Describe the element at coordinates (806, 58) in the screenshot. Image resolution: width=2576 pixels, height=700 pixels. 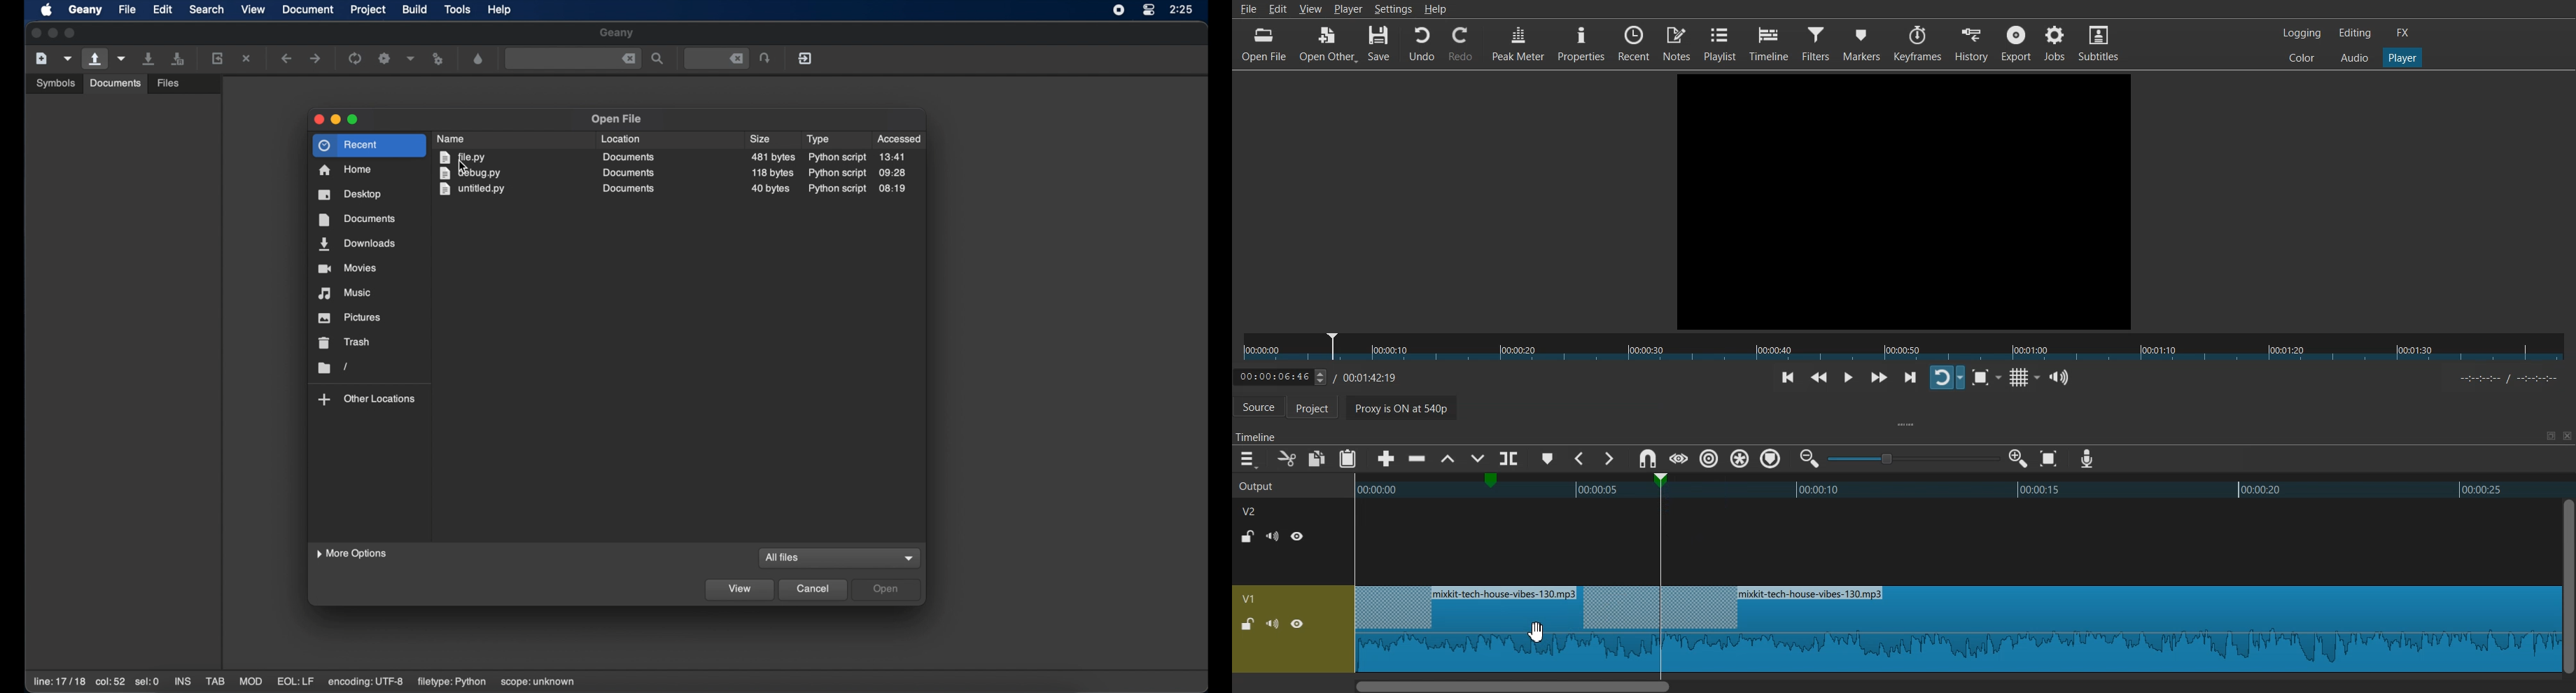
I see `quit geany` at that location.